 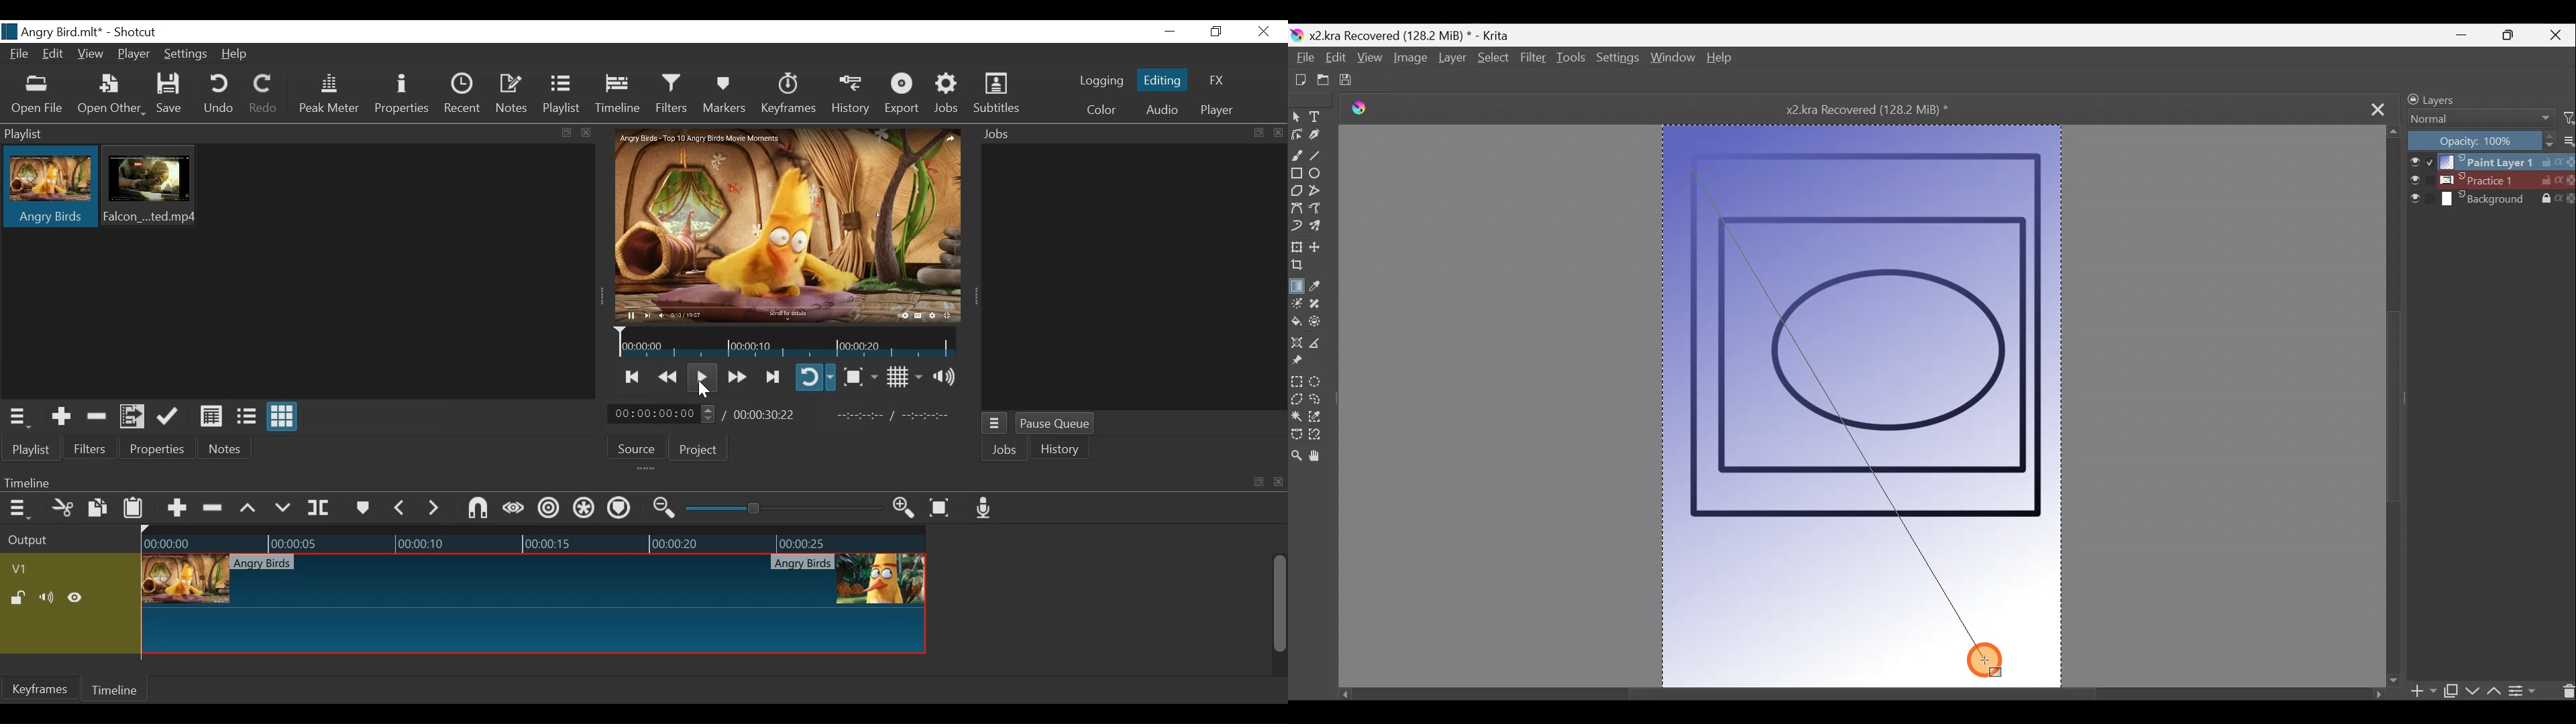 What do you see at coordinates (92, 450) in the screenshot?
I see `Filters` at bounding box center [92, 450].